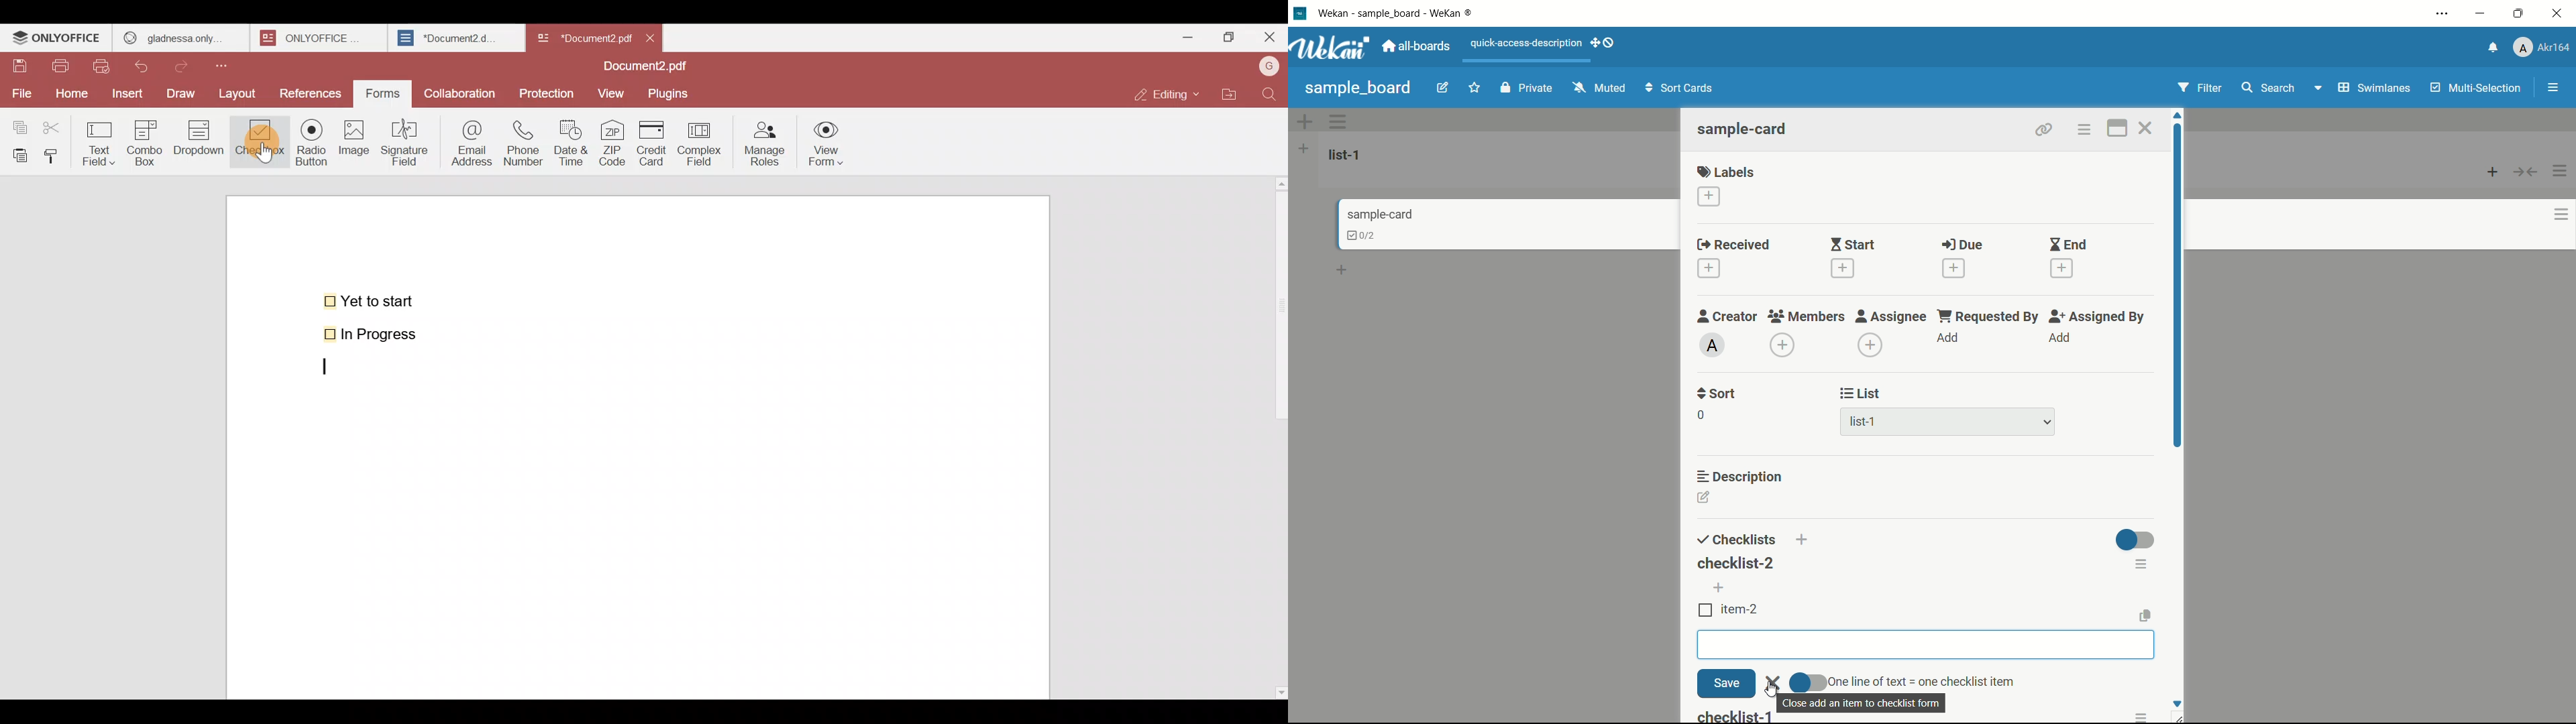 The height and width of the screenshot is (728, 2576). Describe the element at coordinates (1597, 88) in the screenshot. I see `muted` at that location.